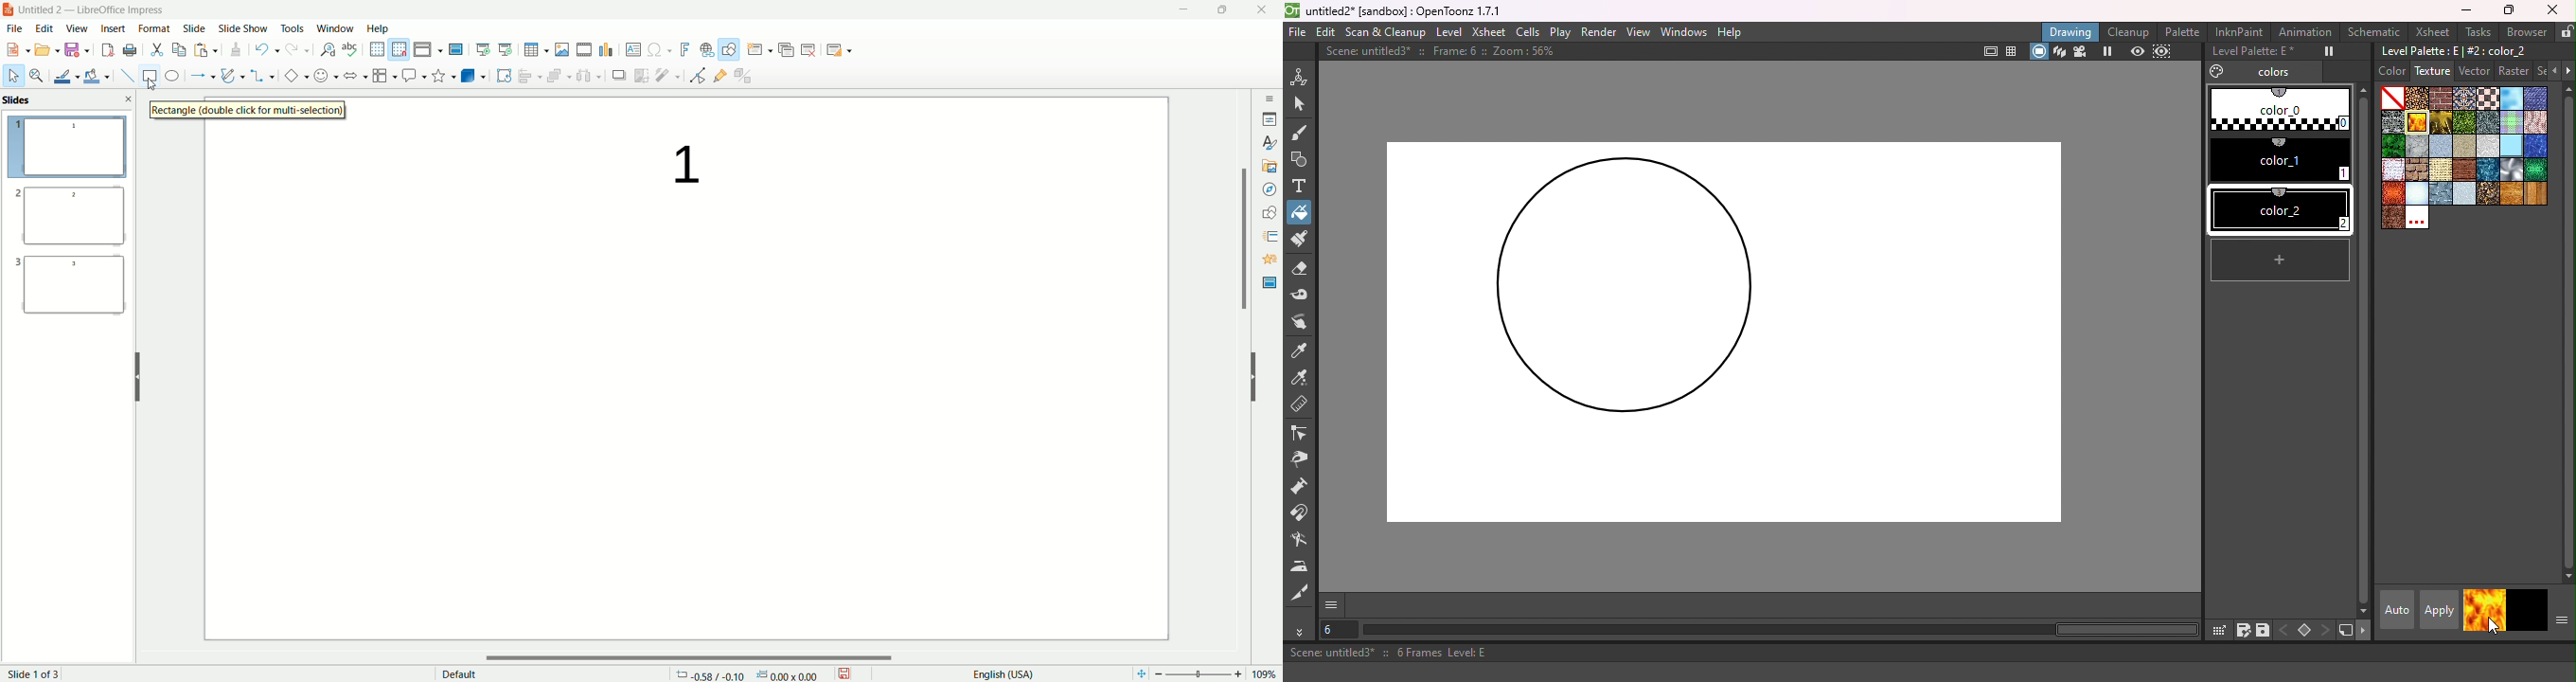  What do you see at coordinates (688, 429) in the screenshot?
I see `workspace` at bounding box center [688, 429].